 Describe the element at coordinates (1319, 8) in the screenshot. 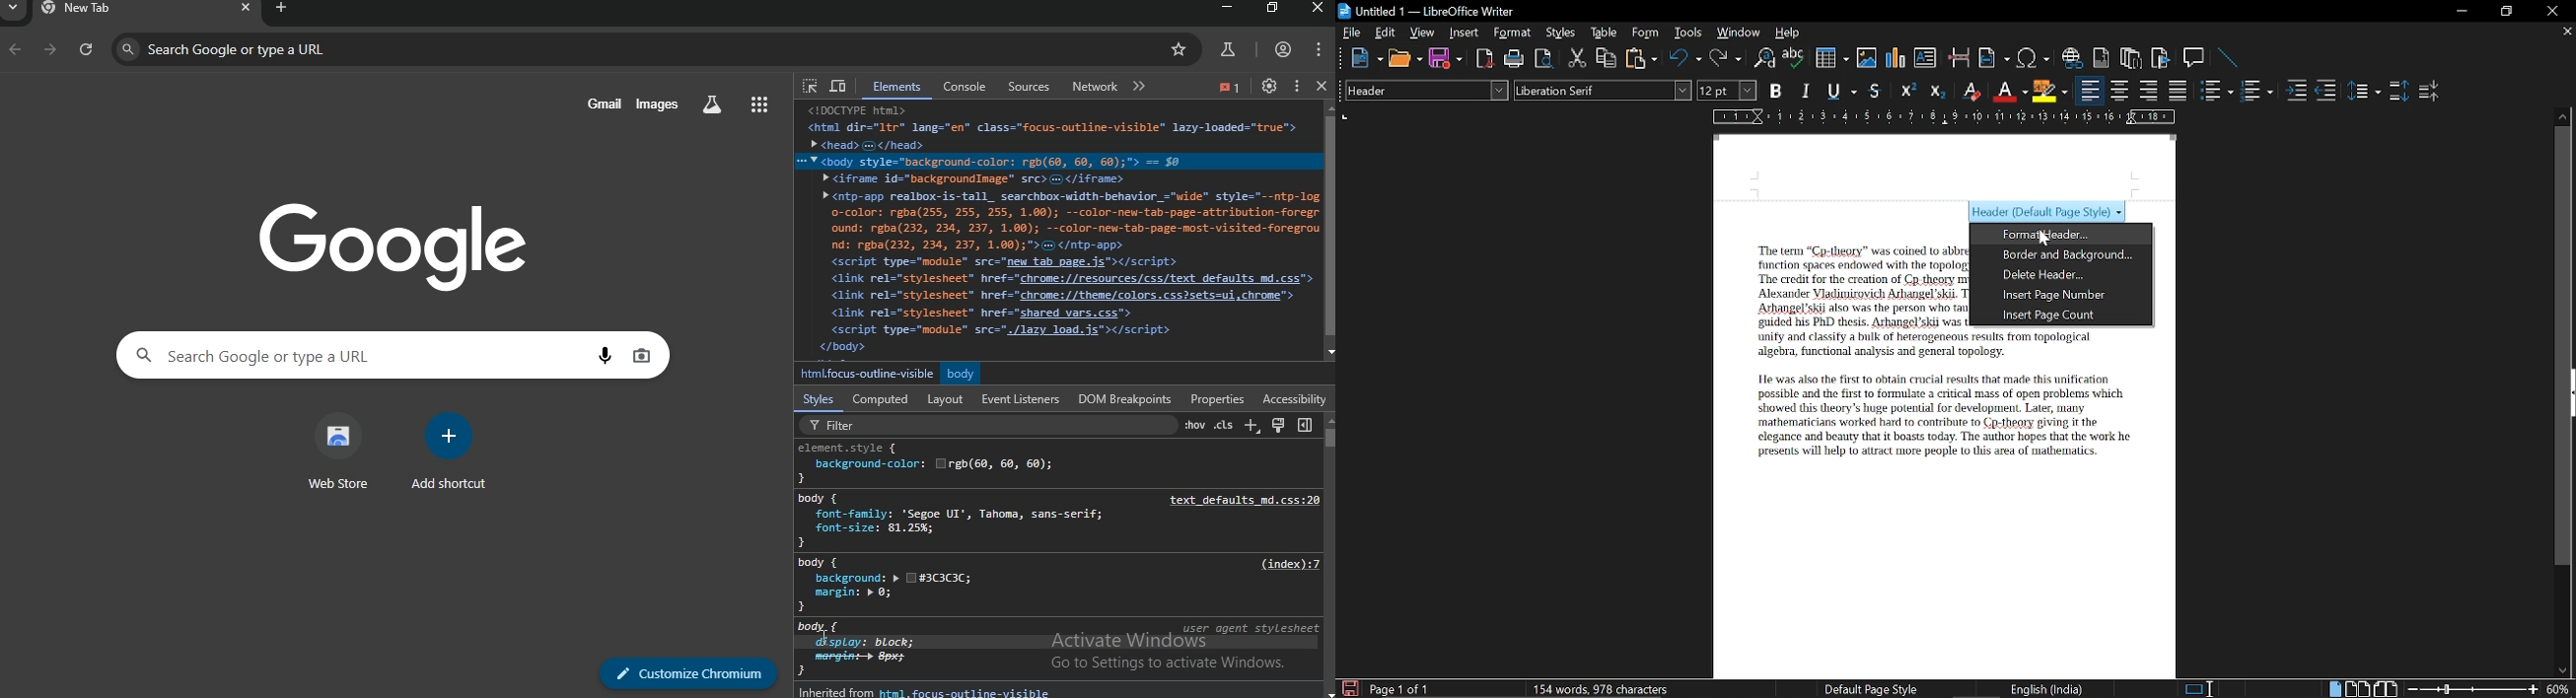

I see `close` at that location.